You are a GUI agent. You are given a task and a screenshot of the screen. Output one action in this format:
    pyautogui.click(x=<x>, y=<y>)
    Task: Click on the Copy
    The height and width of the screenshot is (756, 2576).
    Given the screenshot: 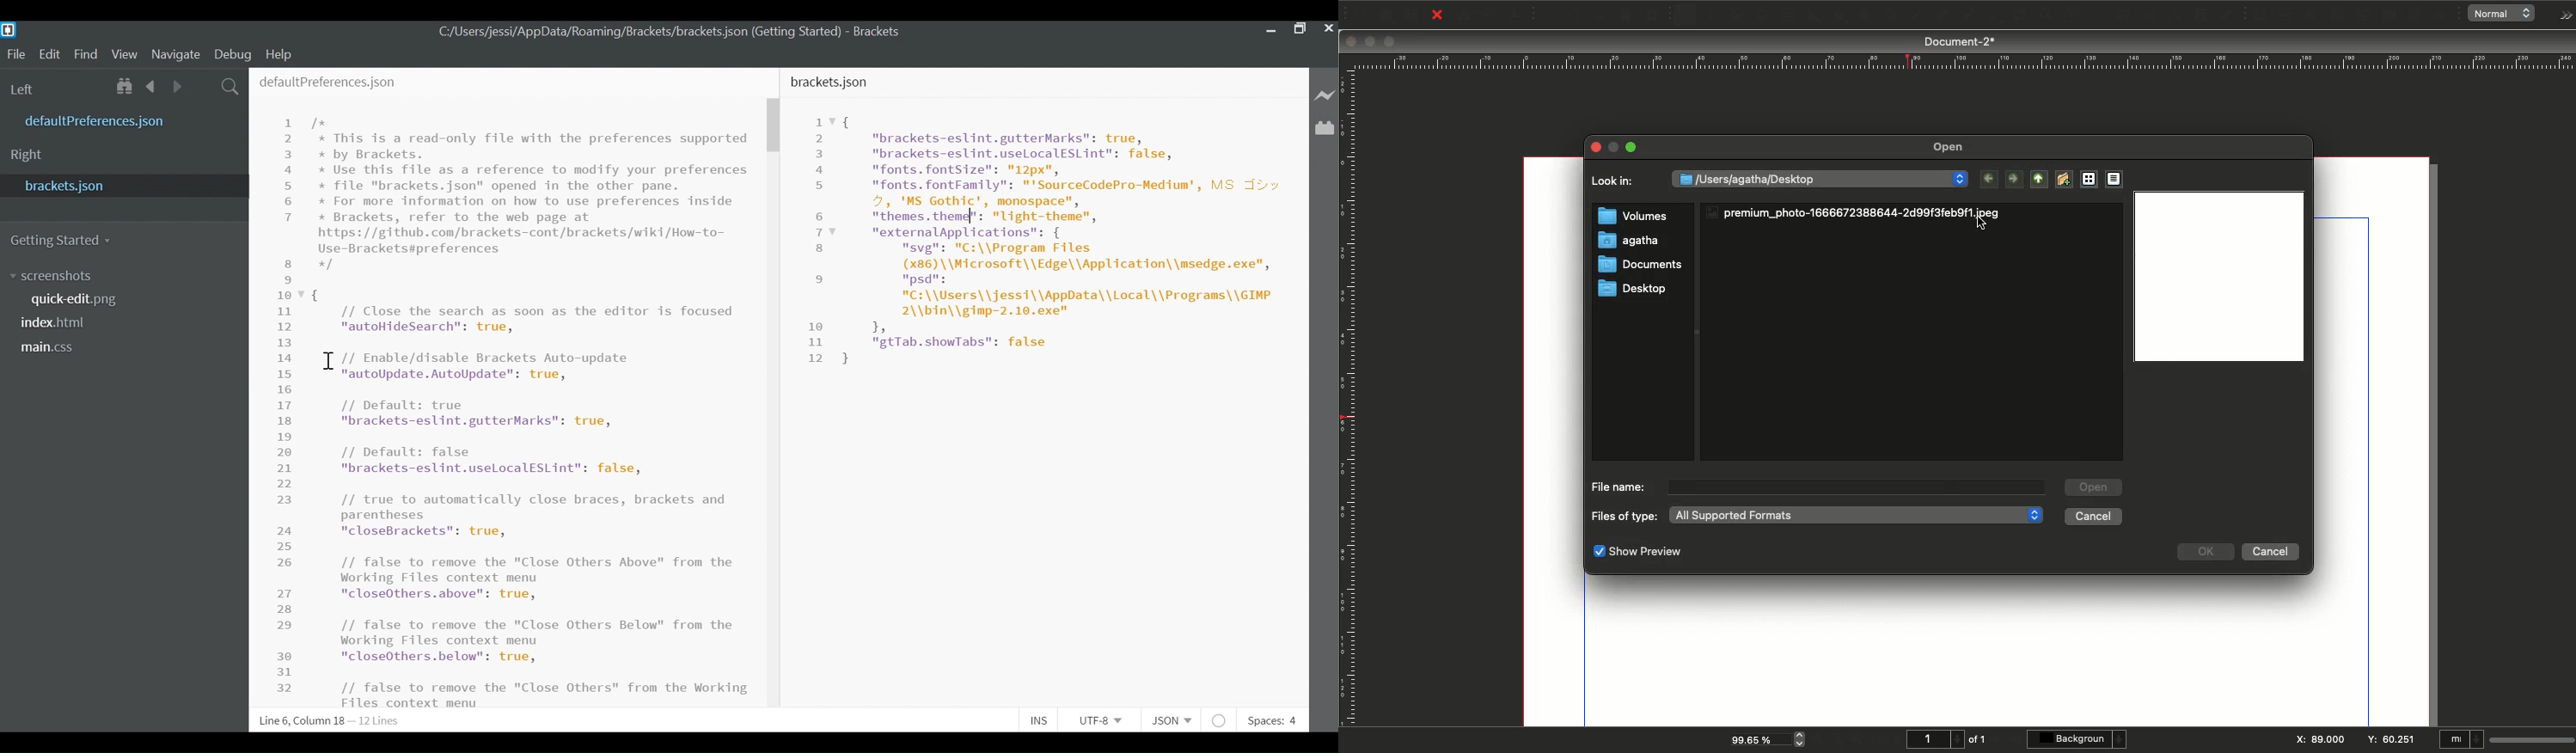 What is the action you would take?
    pyautogui.click(x=1627, y=15)
    